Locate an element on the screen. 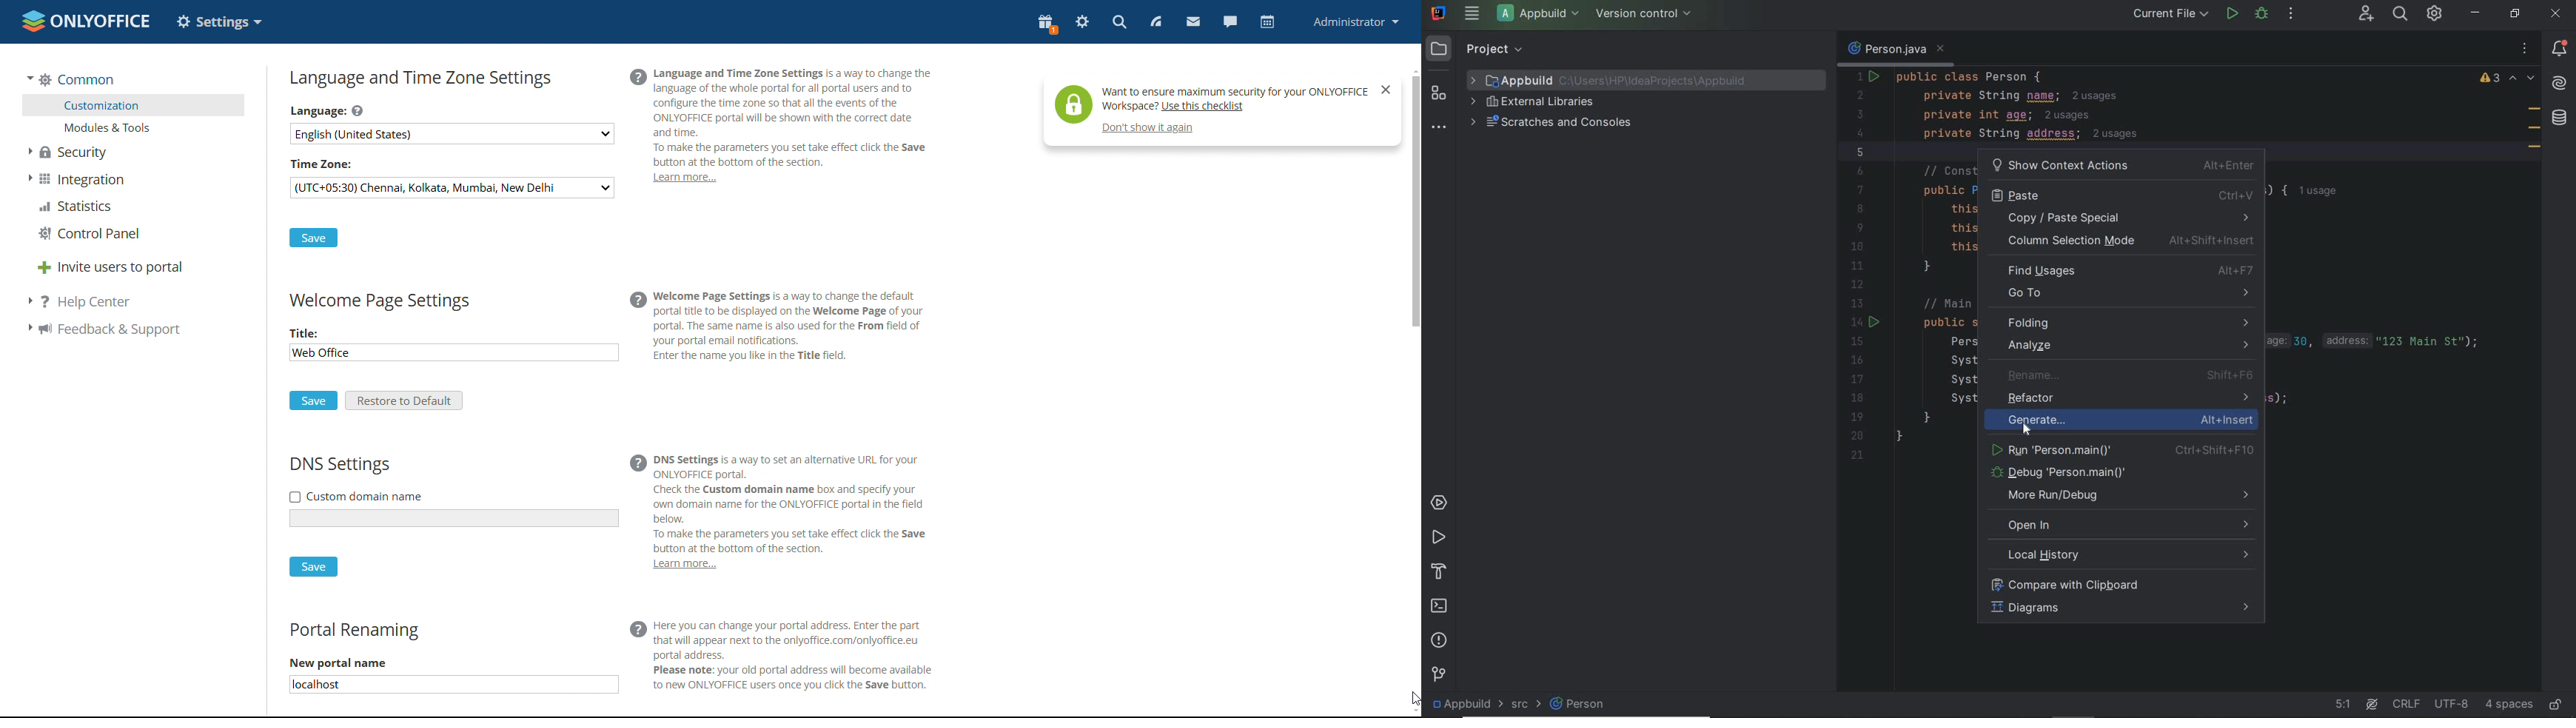  portal renaming is located at coordinates (354, 632).